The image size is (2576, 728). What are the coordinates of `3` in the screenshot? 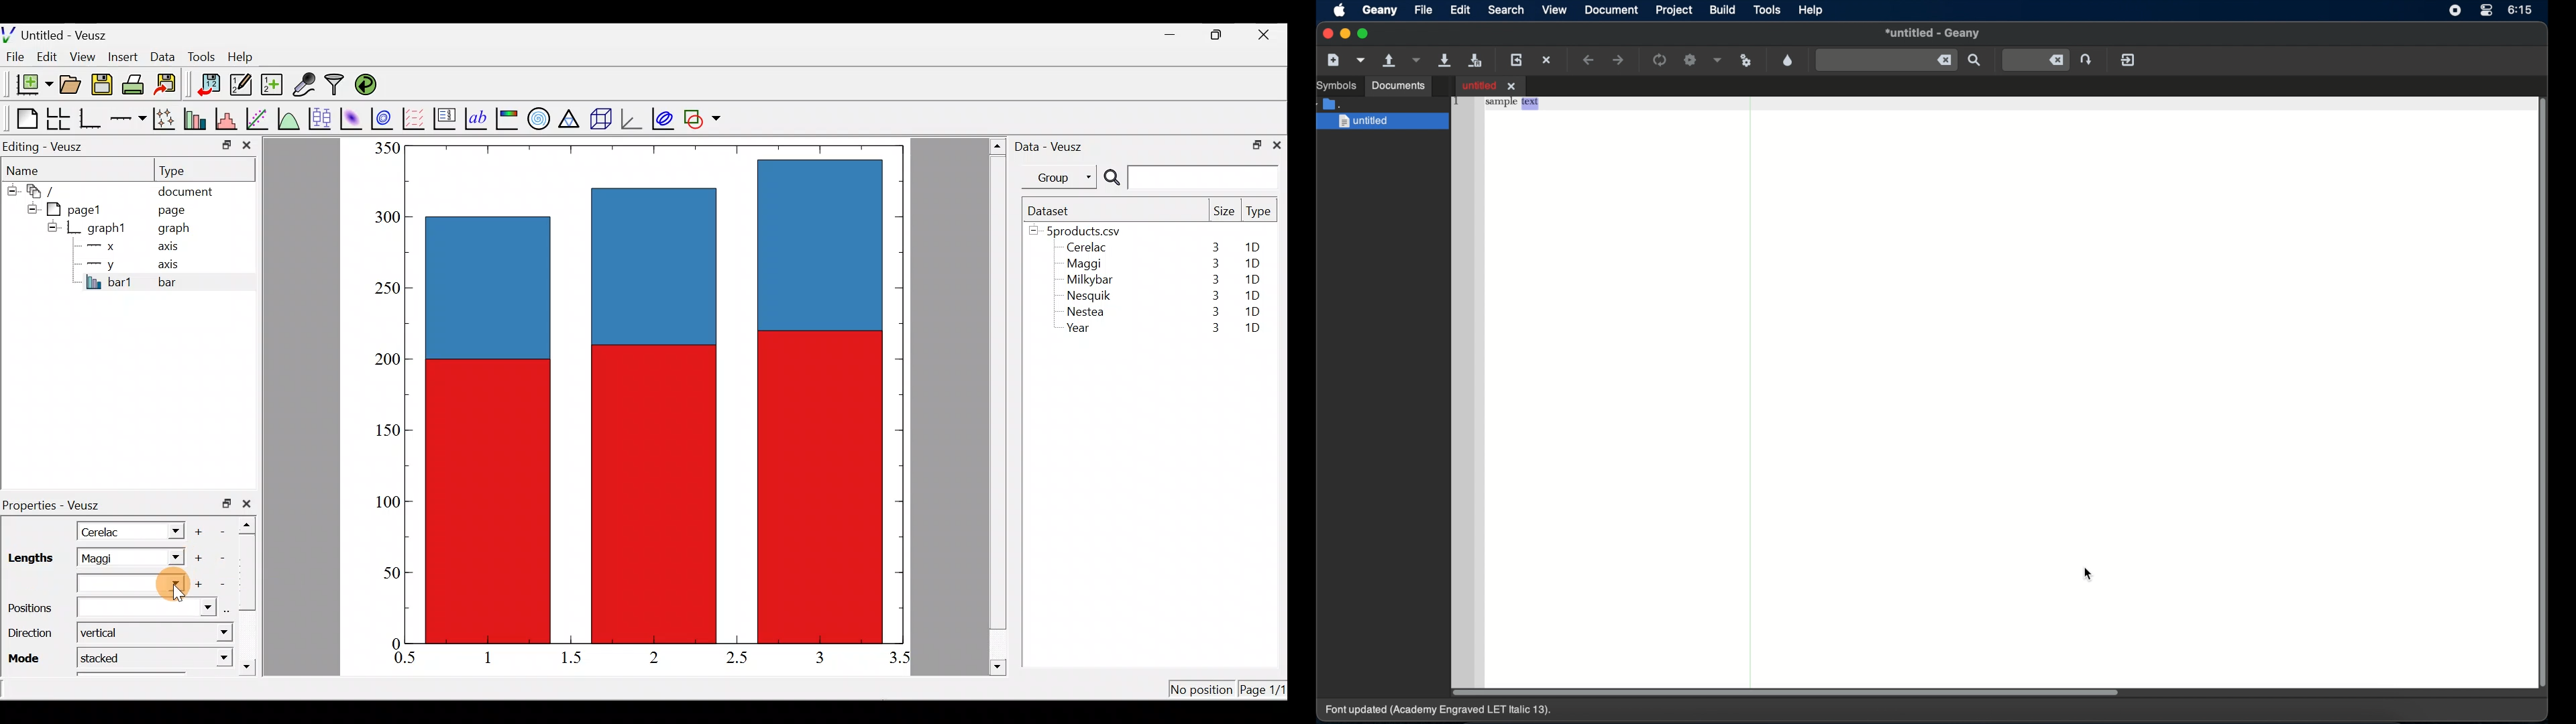 It's located at (1213, 295).